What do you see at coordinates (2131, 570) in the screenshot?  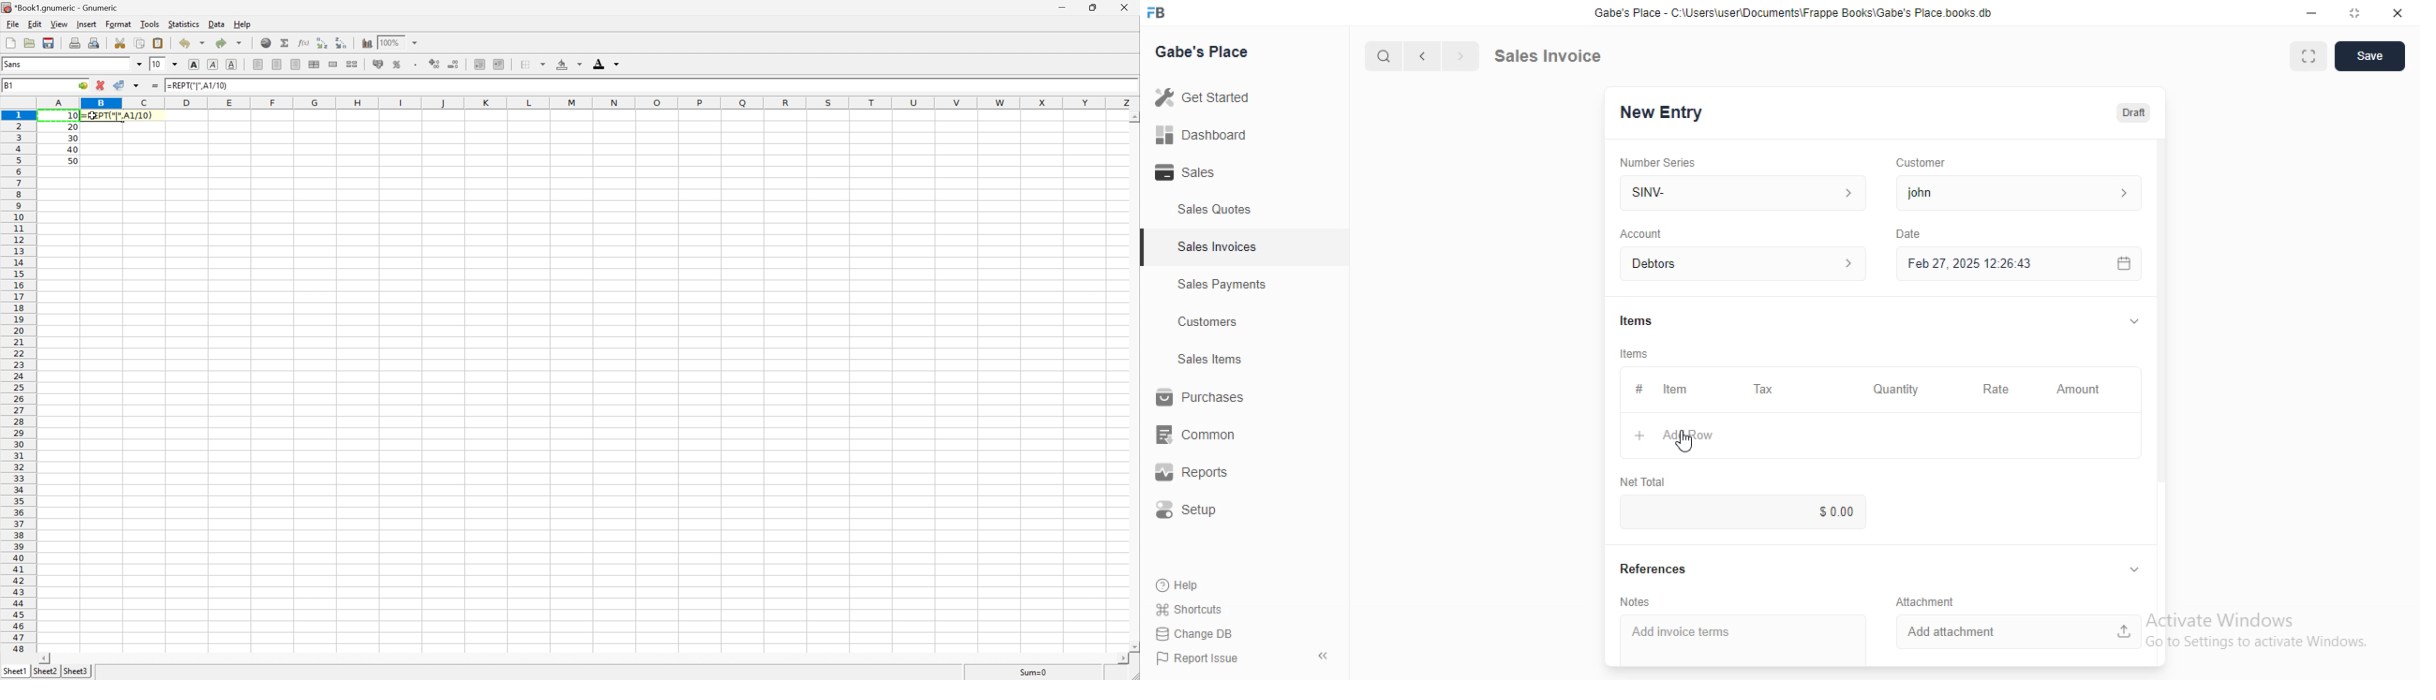 I see `Expand` at bounding box center [2131, 570].